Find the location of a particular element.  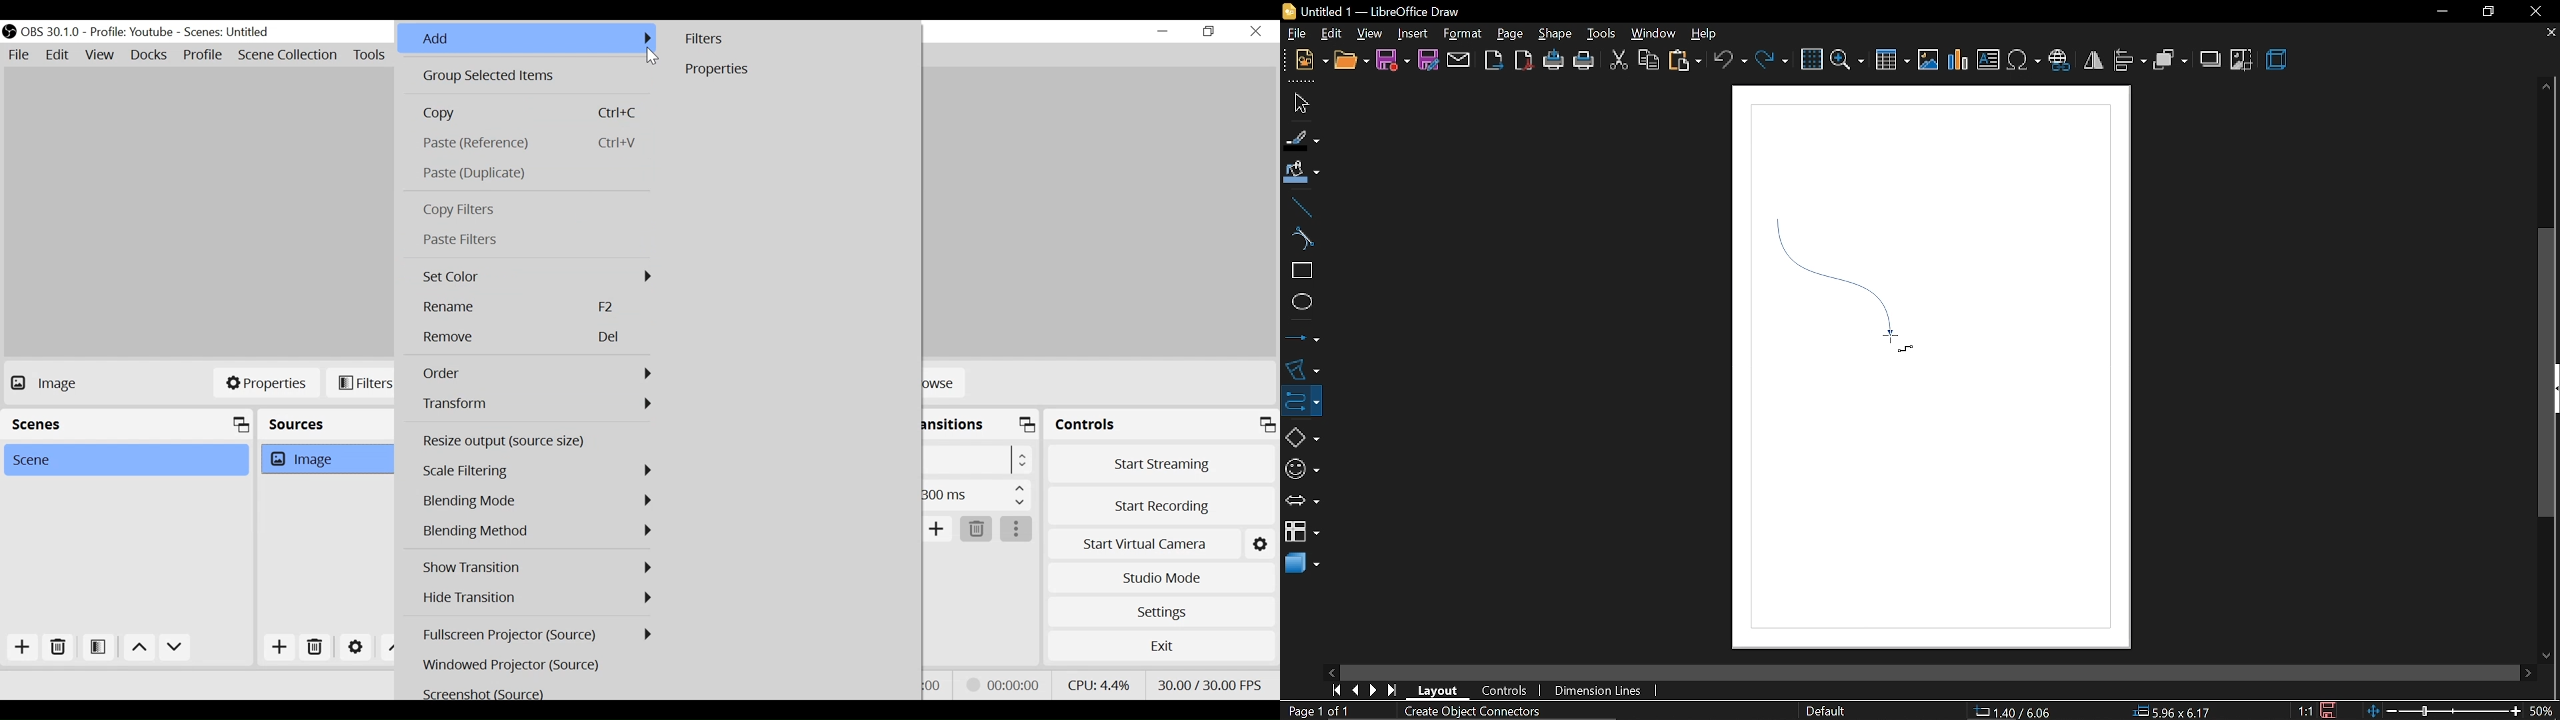

Add Source is located at coordinates (279, 649).